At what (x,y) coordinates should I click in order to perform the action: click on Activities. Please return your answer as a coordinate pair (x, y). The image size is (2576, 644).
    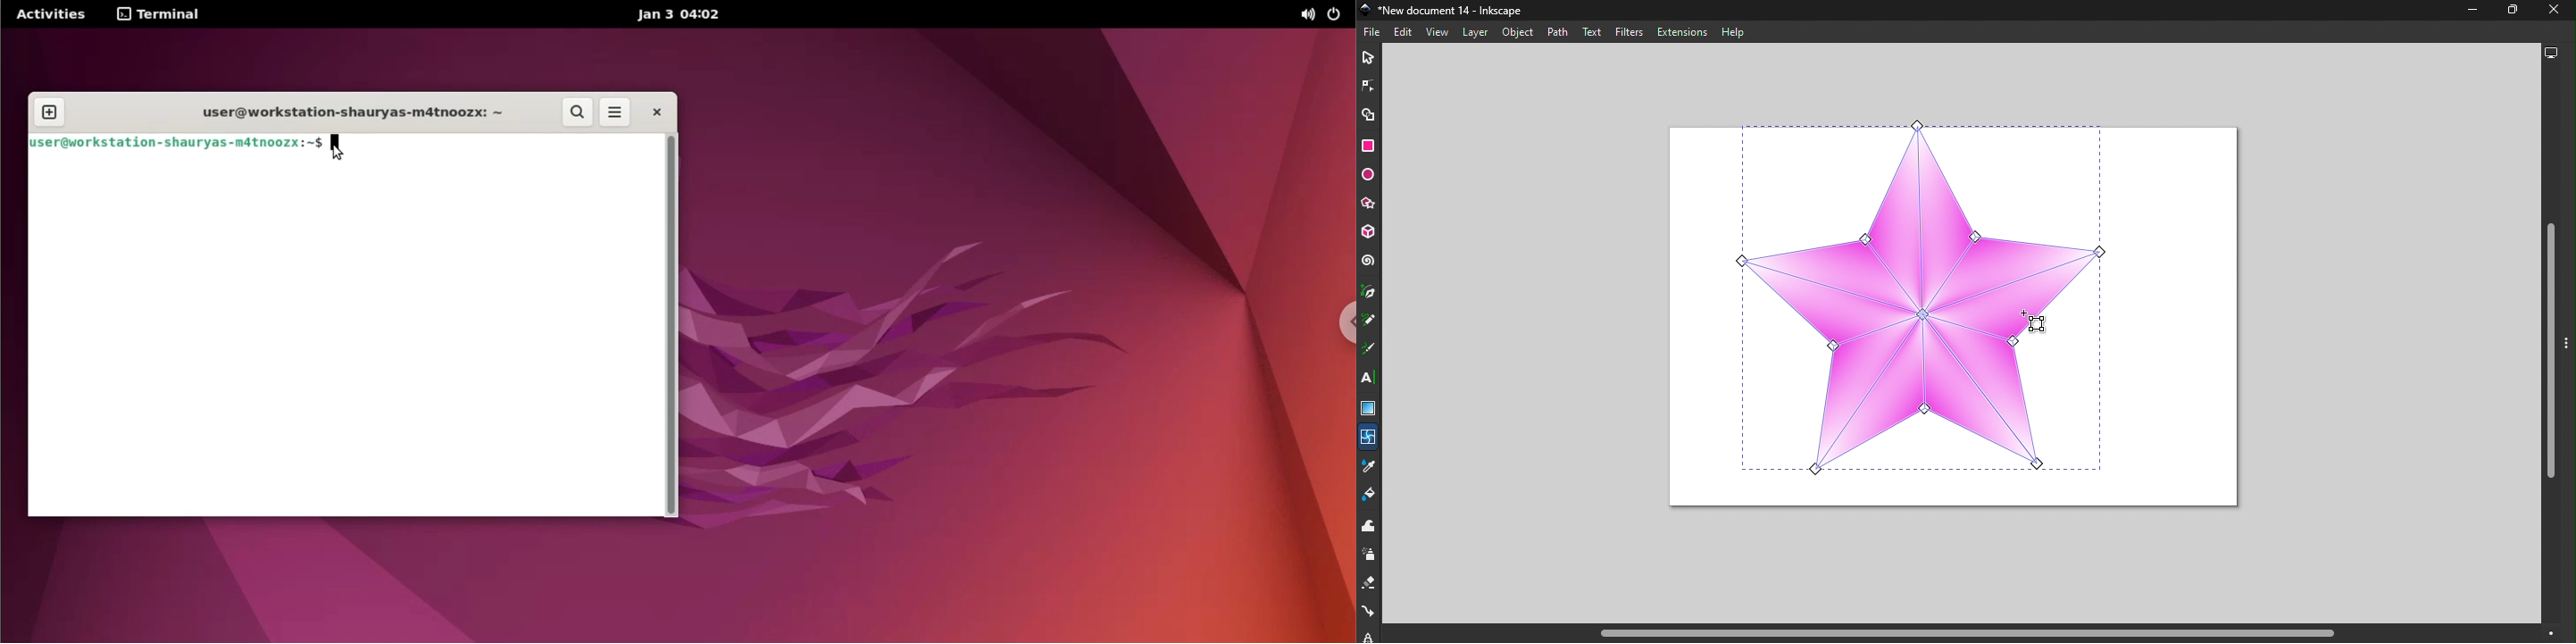
    Looking at the image, I should click on (49, 15).